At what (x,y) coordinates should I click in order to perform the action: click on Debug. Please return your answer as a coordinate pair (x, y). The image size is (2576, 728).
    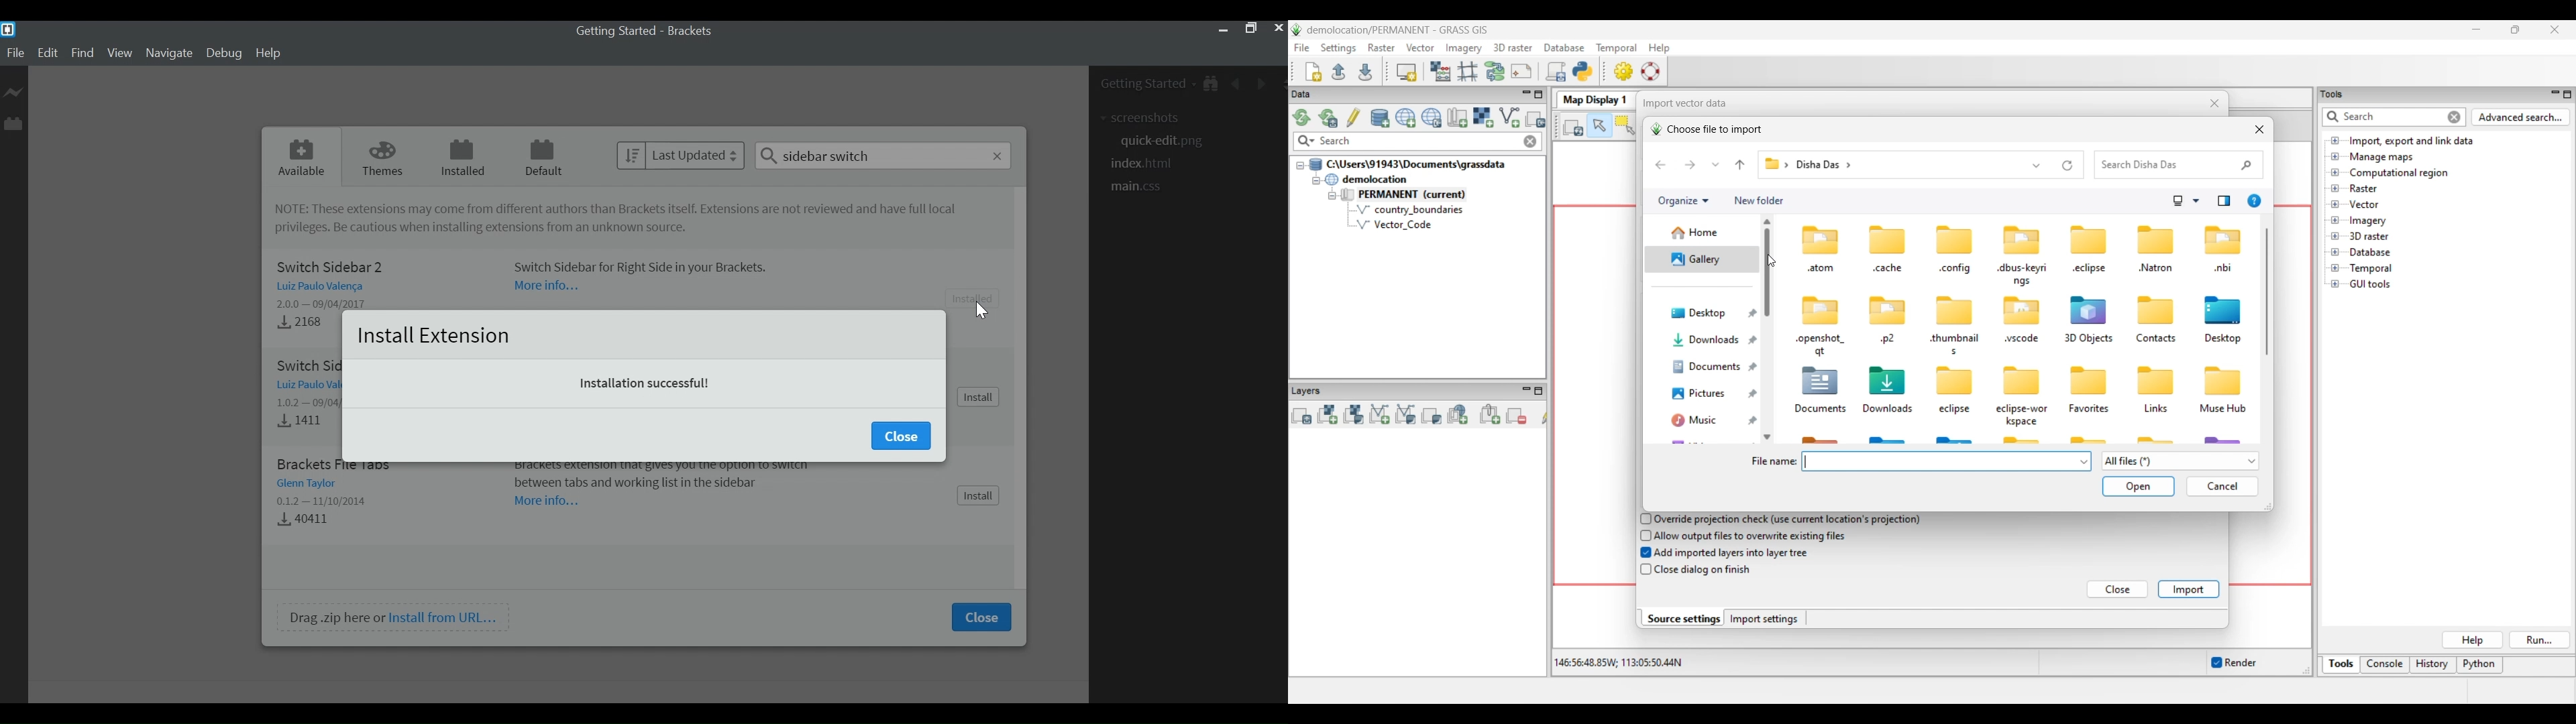
    Looking at the image, I should click on (225, 54).